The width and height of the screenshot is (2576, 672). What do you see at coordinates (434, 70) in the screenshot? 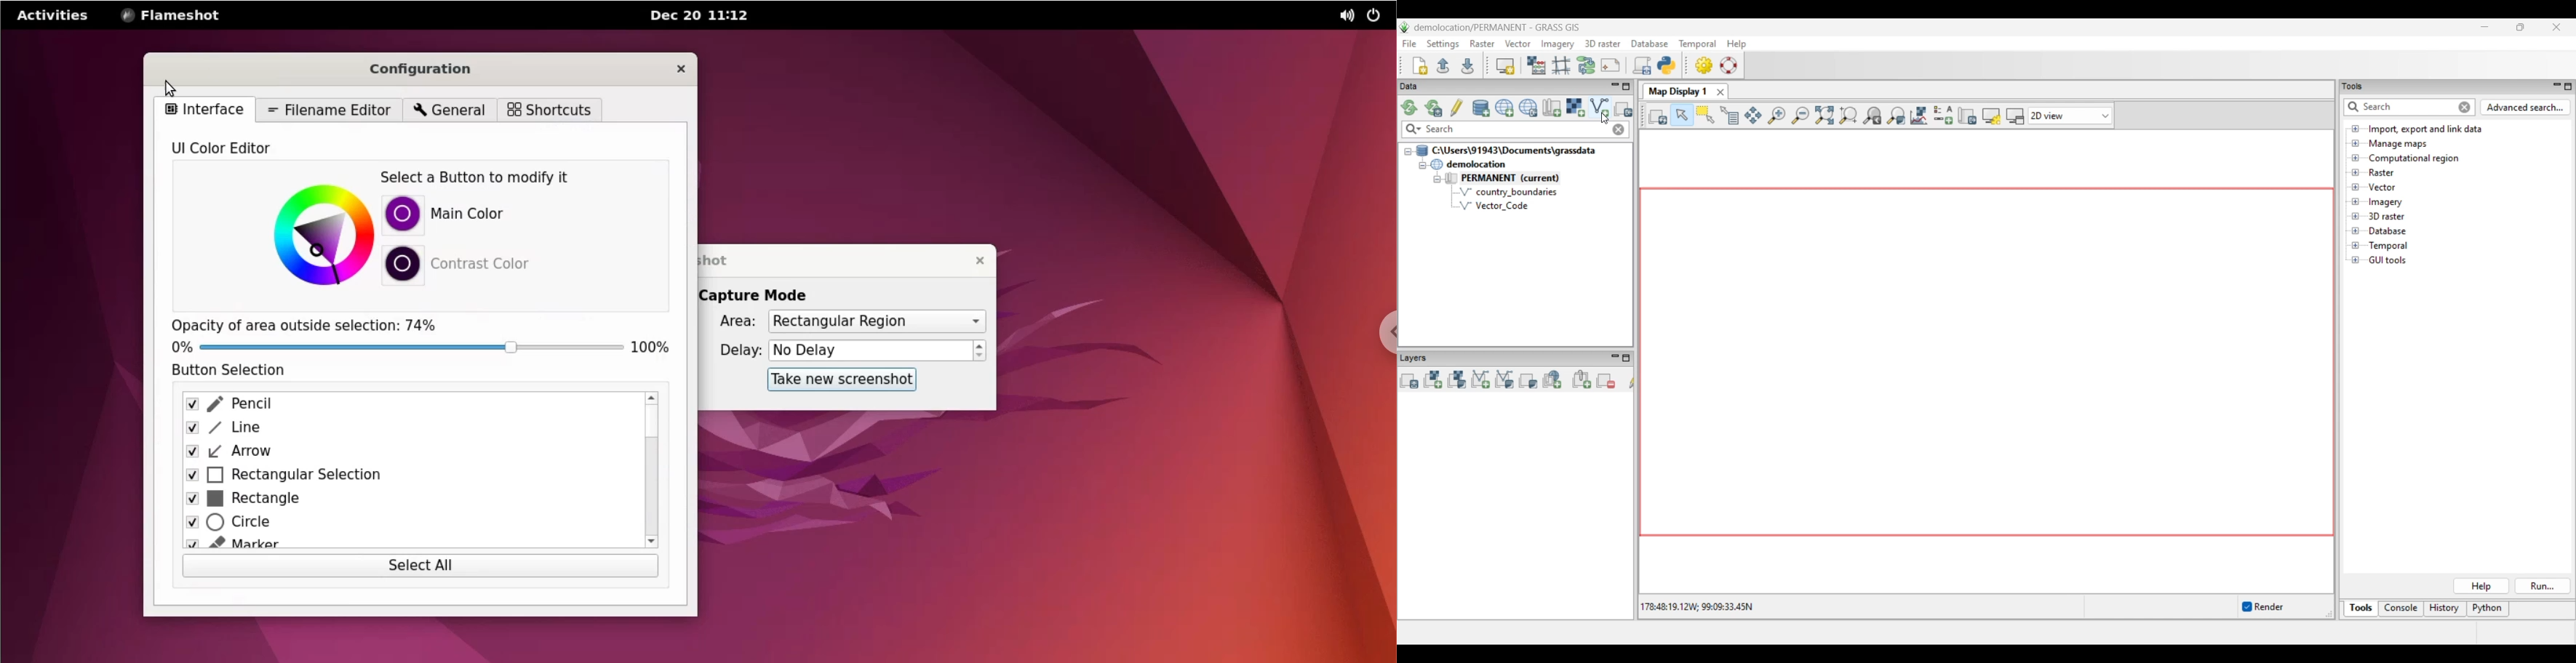
I see `configuration ` at bounding box center [434, 70].